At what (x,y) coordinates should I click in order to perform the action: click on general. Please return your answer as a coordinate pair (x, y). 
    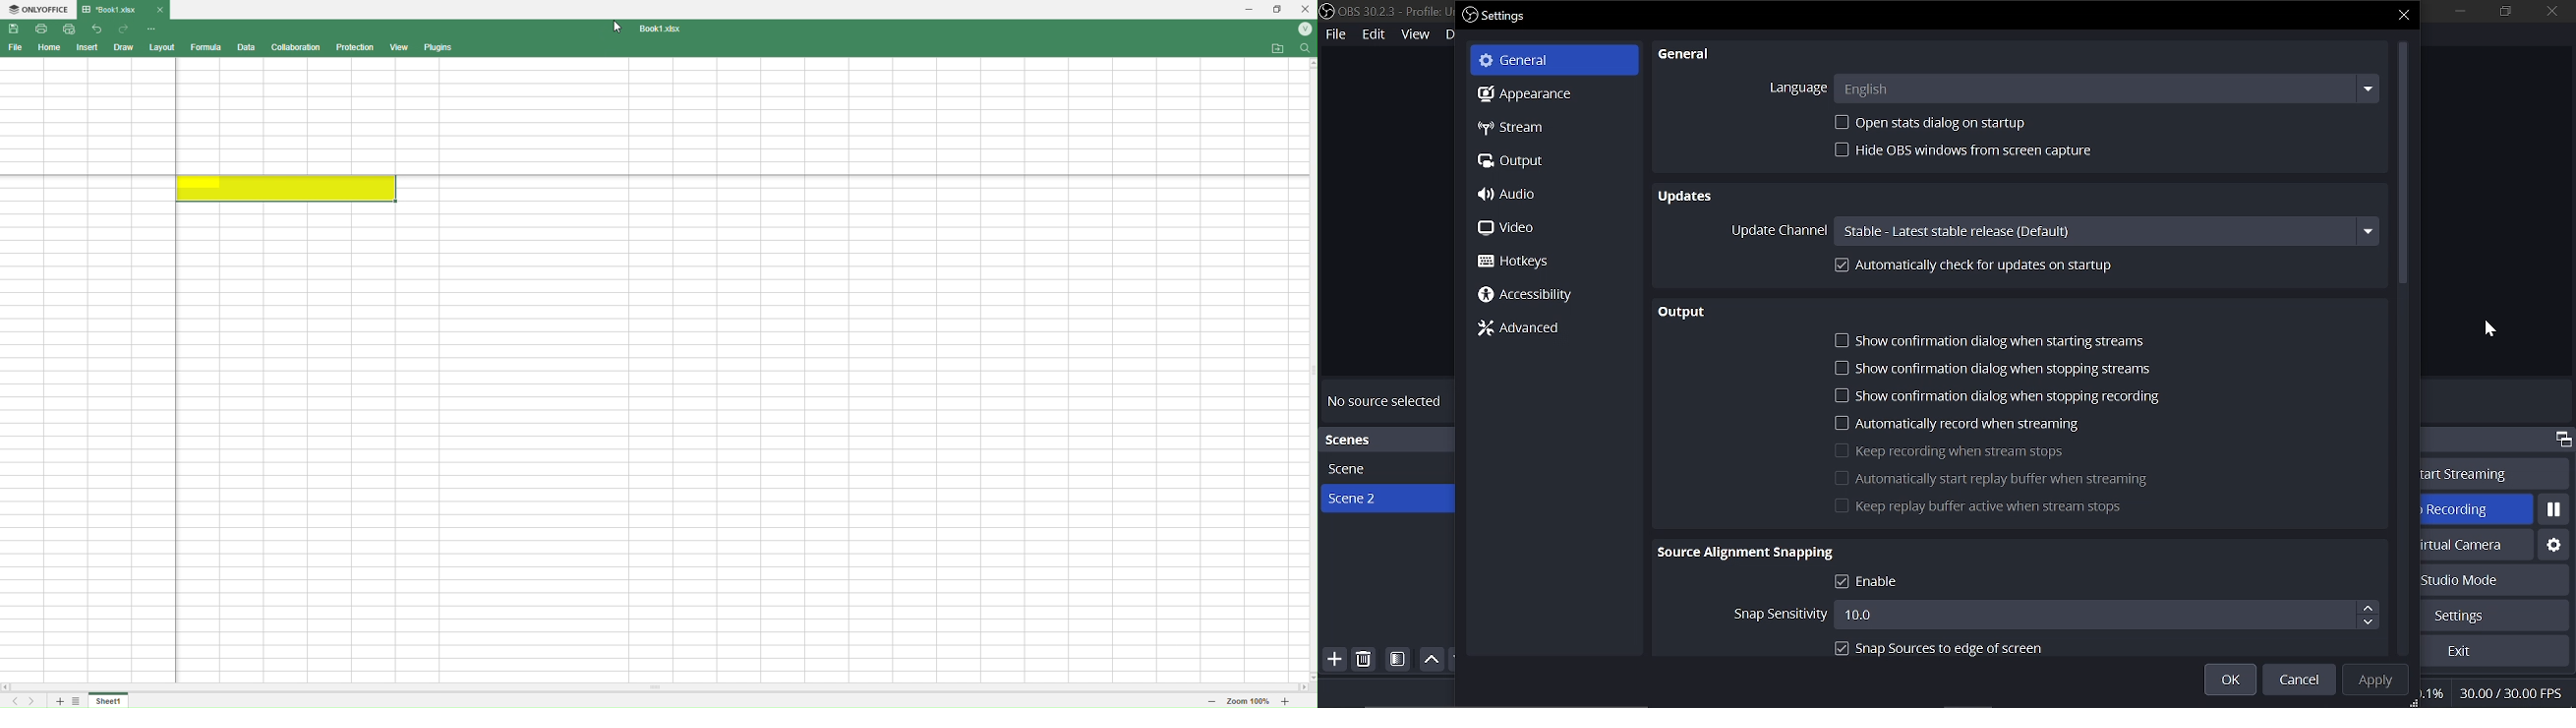
    Looking at the image, I should click on (1557, 61).